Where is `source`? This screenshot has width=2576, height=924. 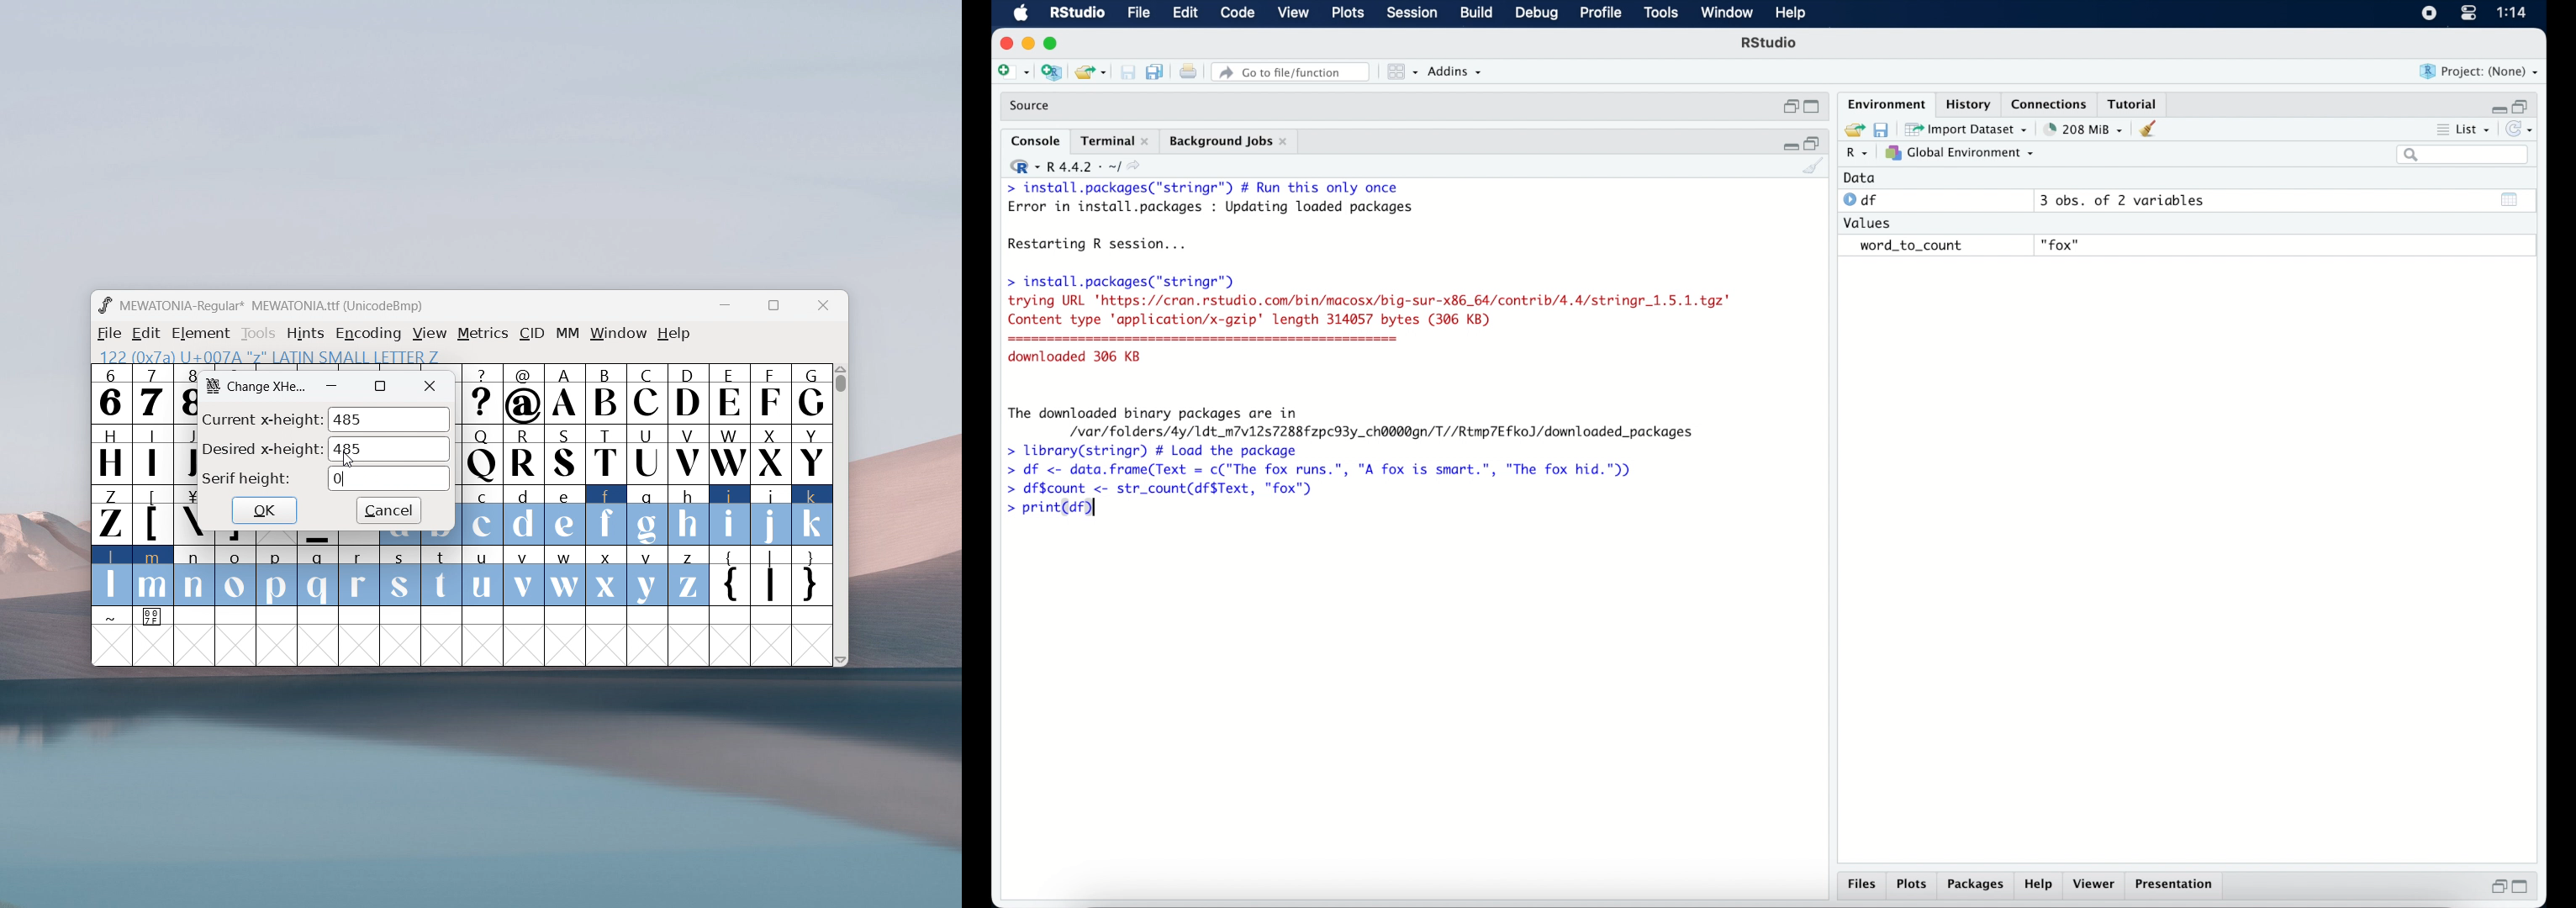
source is located at coordinates (1032, 106).